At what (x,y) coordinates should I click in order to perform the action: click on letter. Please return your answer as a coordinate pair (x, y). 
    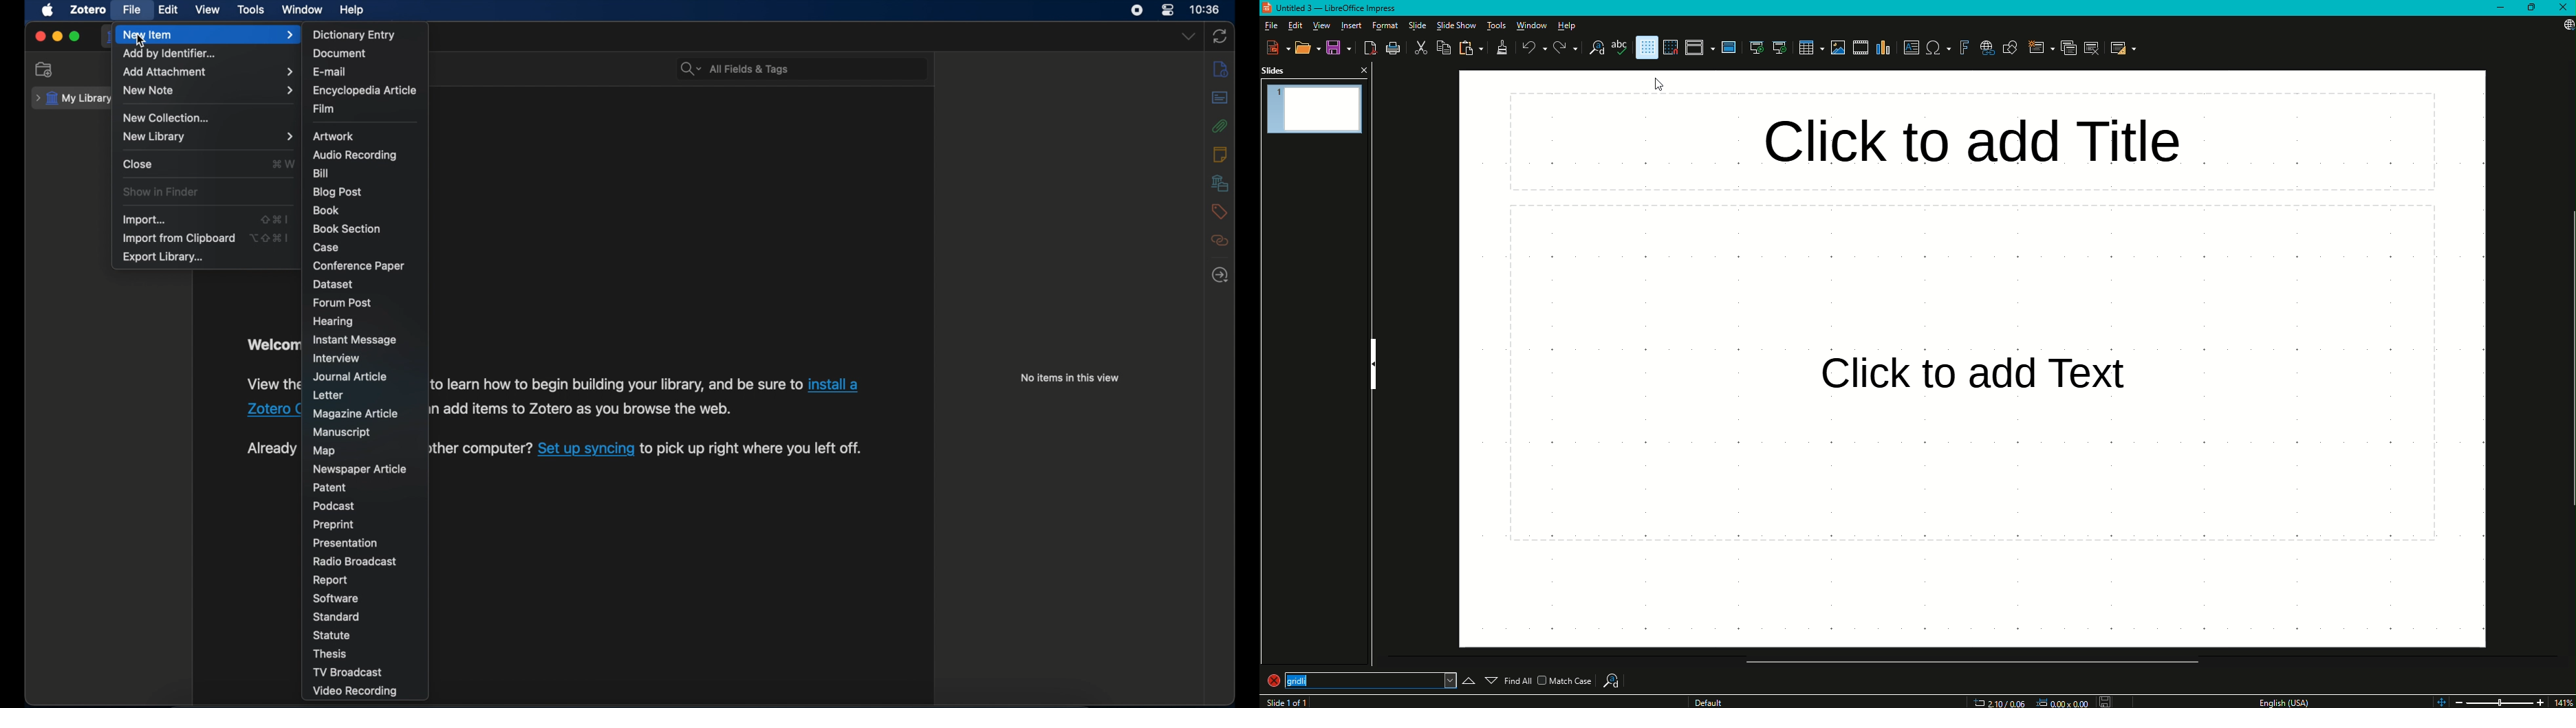
    Looking at the image, I should click on (329, 395).